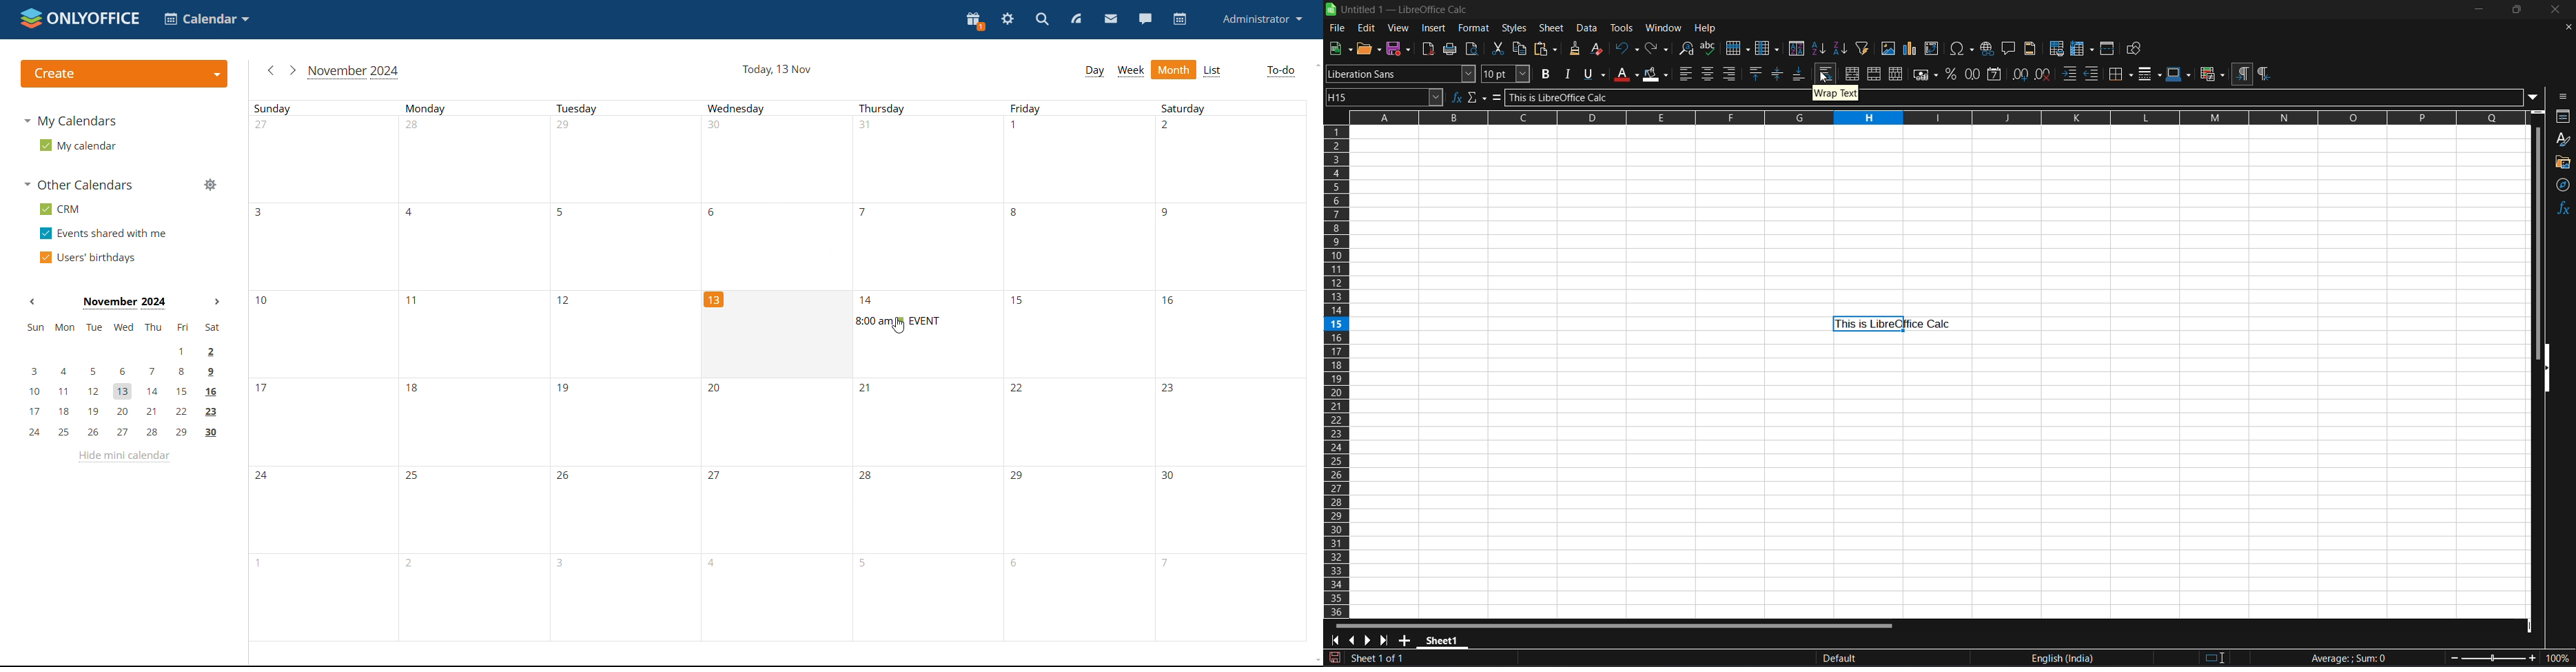 The height and width of the screenshot is (672, 2576). I want to click on insert image, so click(1889, 48).